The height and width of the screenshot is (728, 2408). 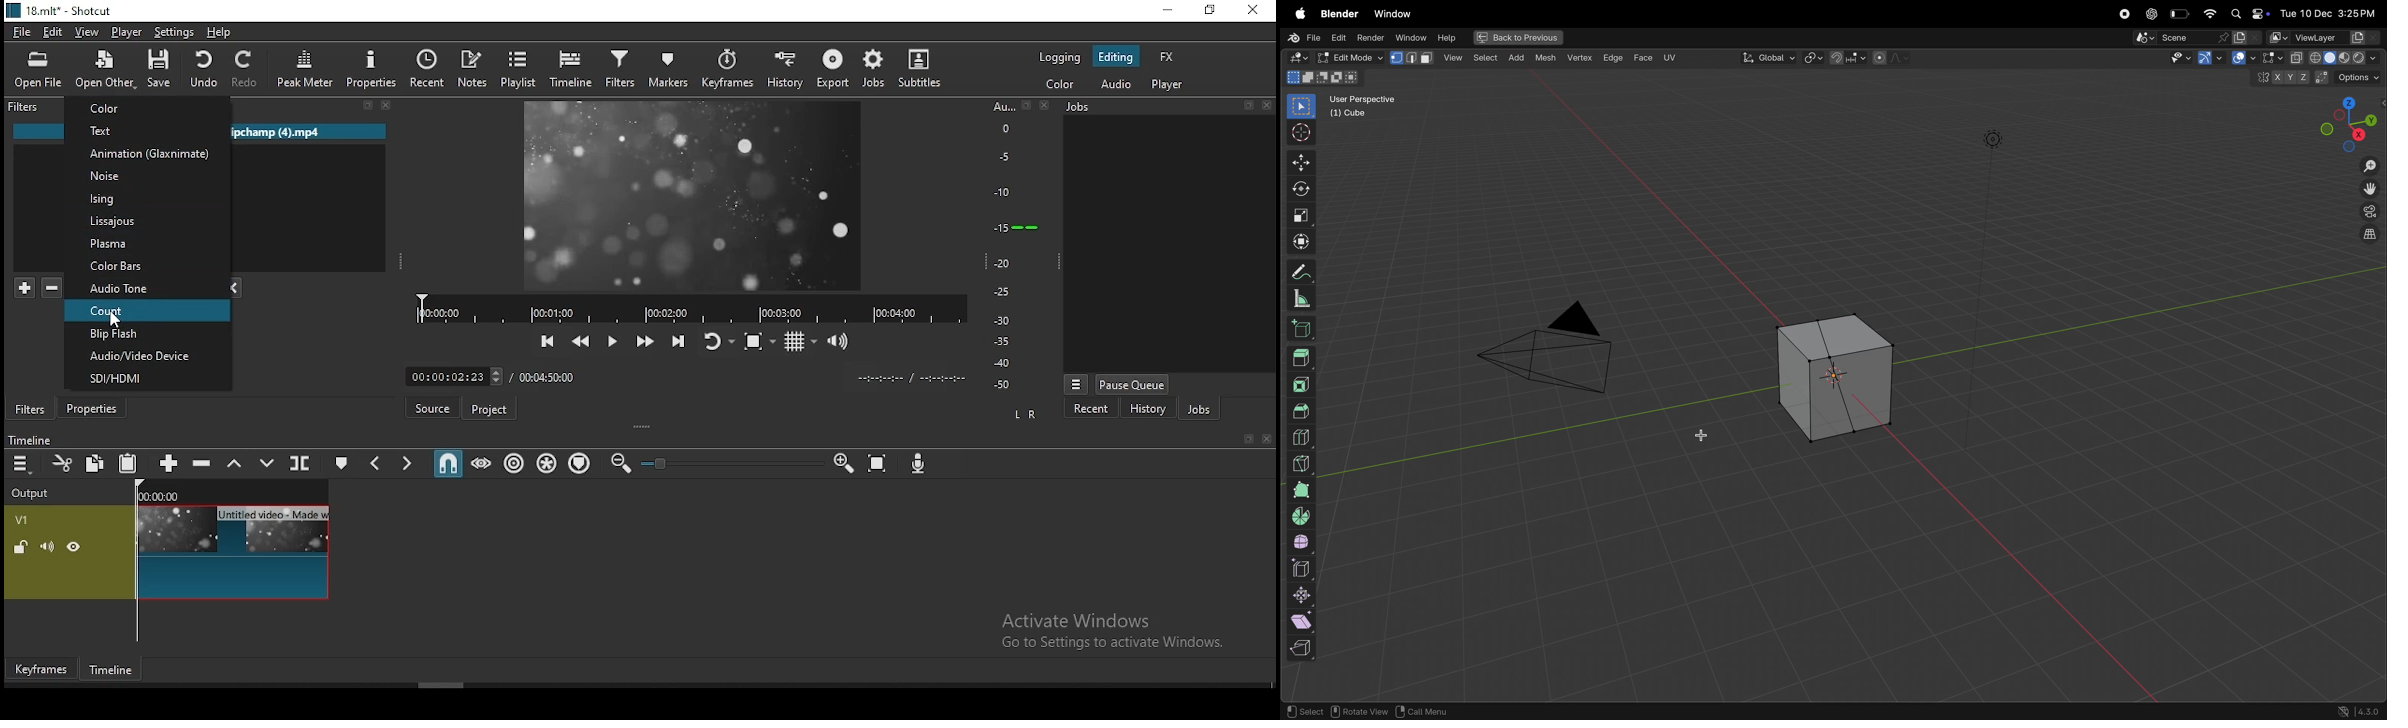 I want to click on scale, so click(x=1010, y=243).